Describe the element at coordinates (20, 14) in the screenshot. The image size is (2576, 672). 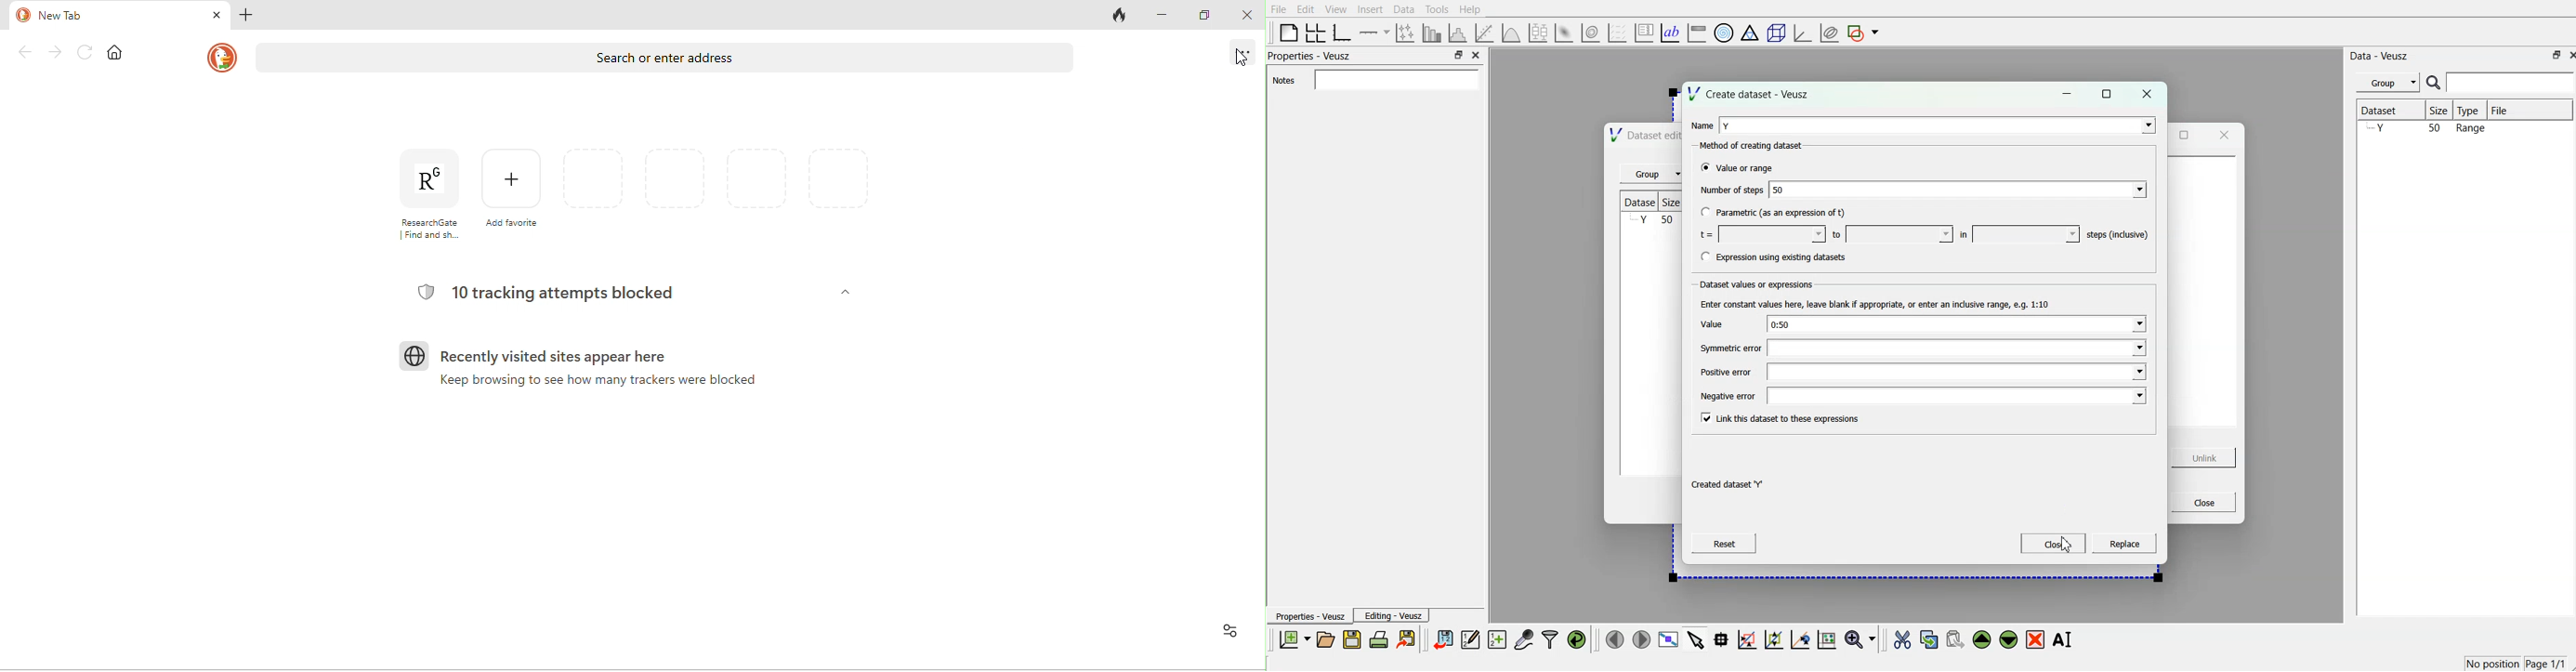
I see `duck duck go logo` at that location.